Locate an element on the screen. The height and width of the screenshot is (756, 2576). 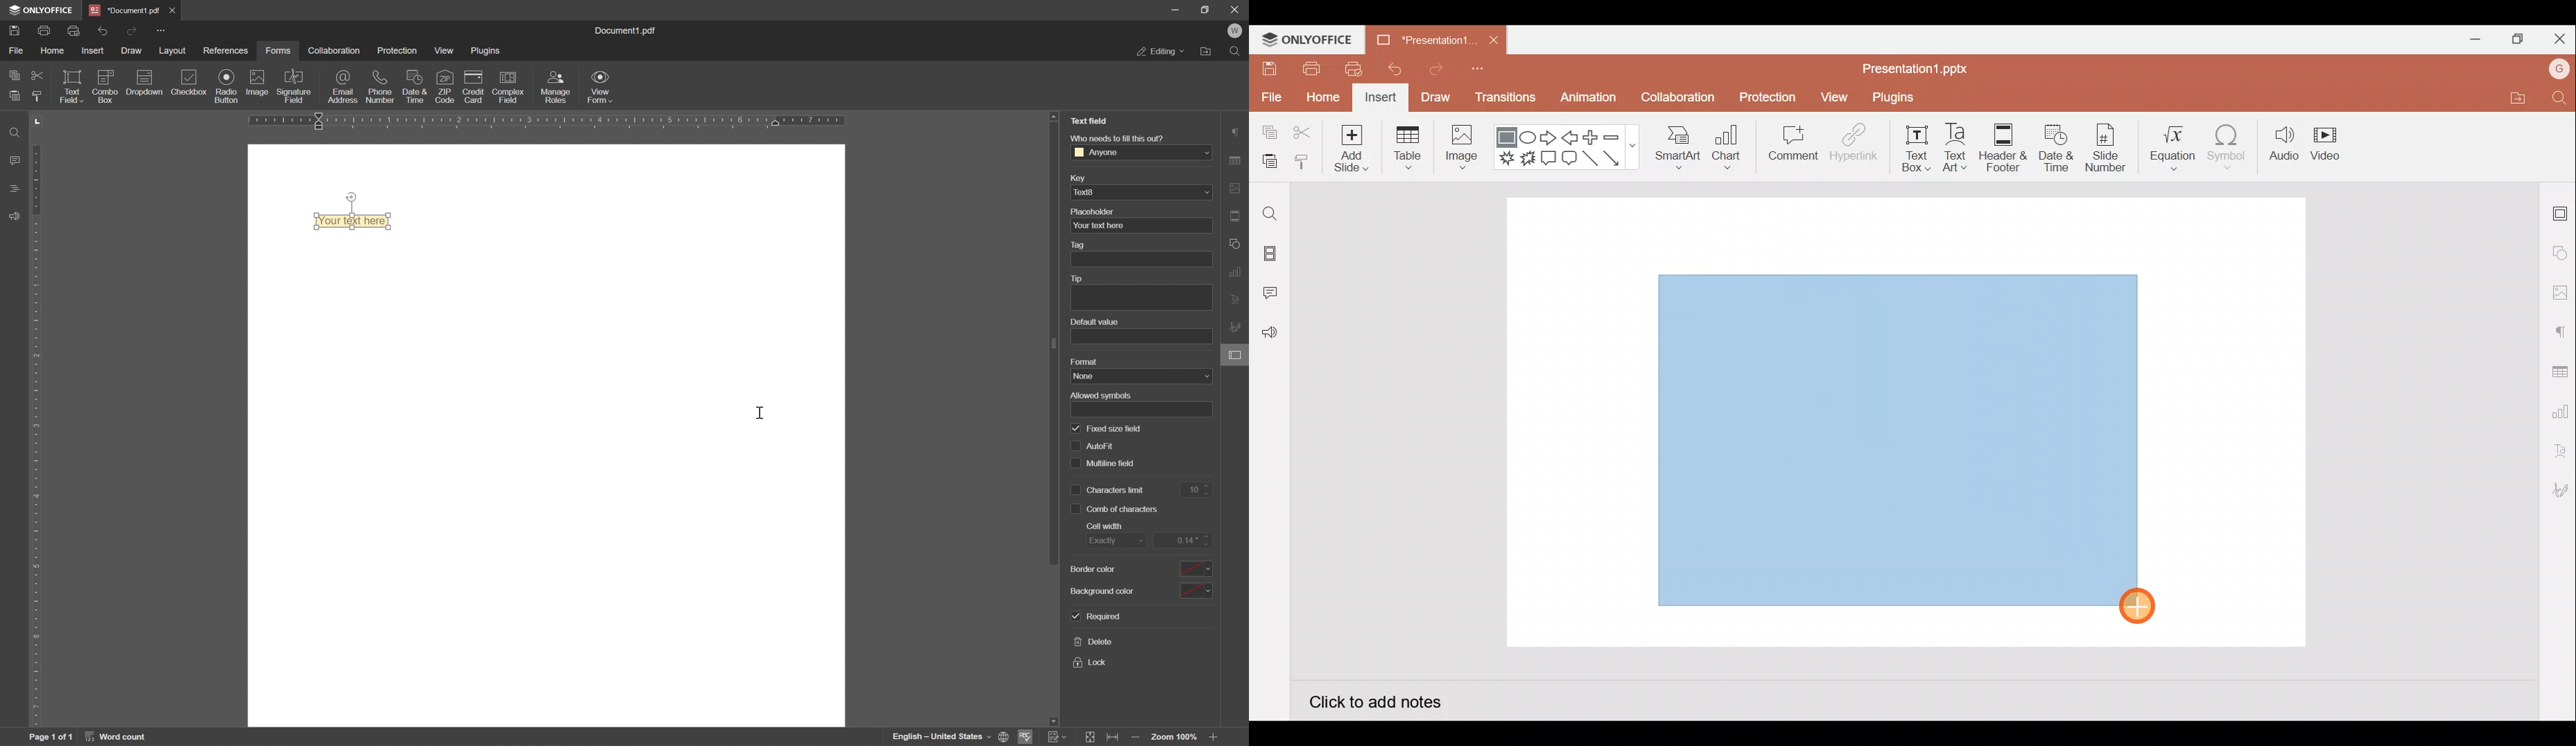
Redo is located at coordinates (1431, 68).